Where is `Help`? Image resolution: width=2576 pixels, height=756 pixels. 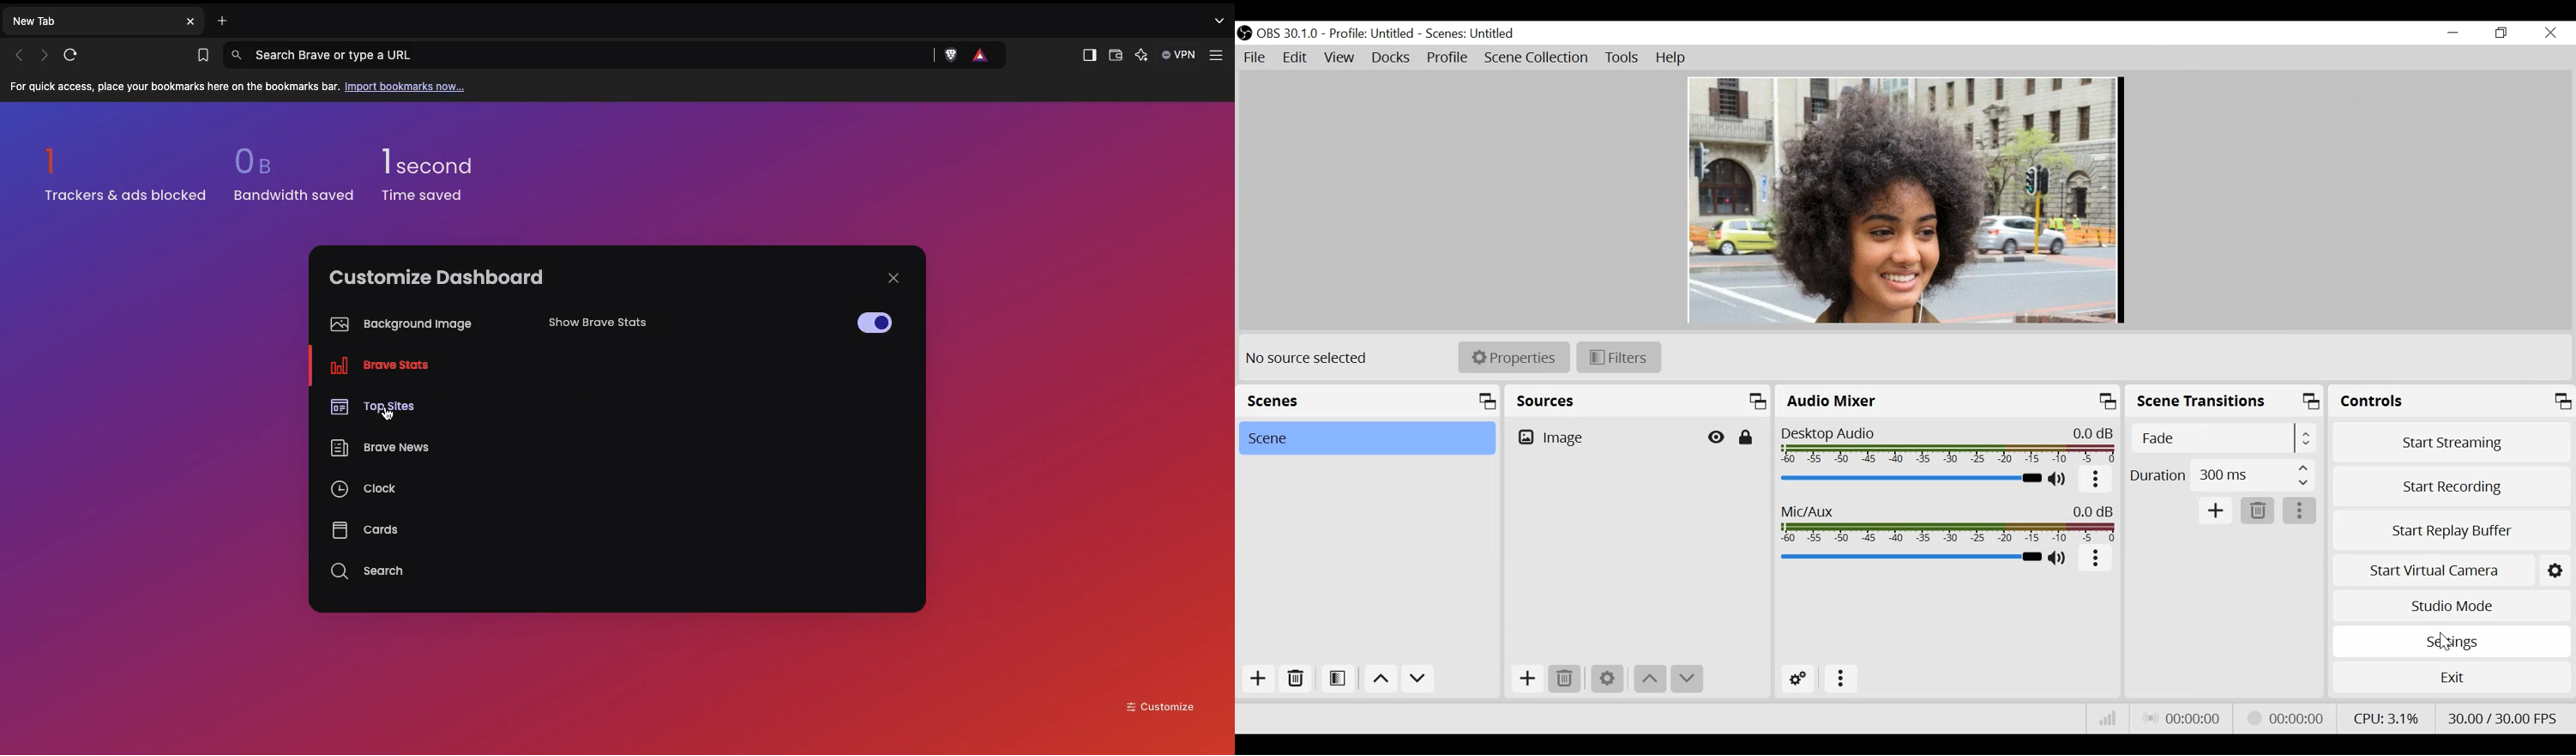
Help is located at coordinates (1673, 59).